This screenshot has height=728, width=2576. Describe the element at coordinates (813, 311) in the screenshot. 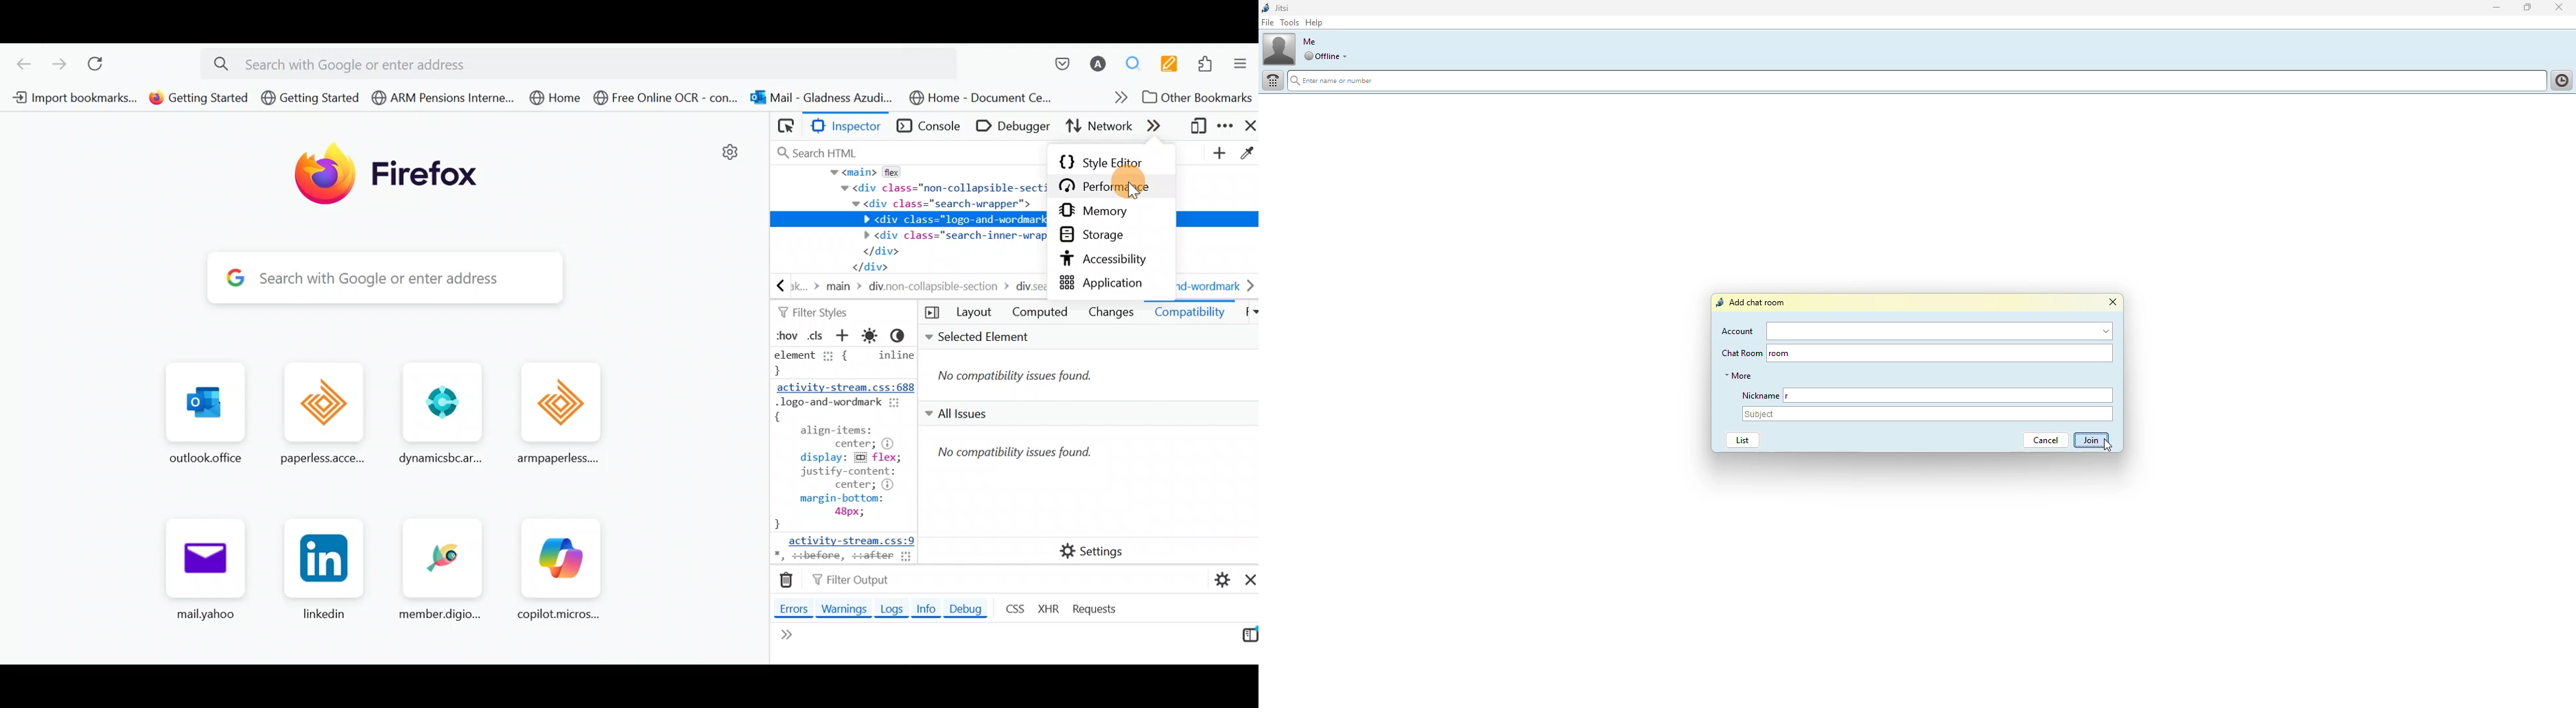

I see `Filter styles` at that location.